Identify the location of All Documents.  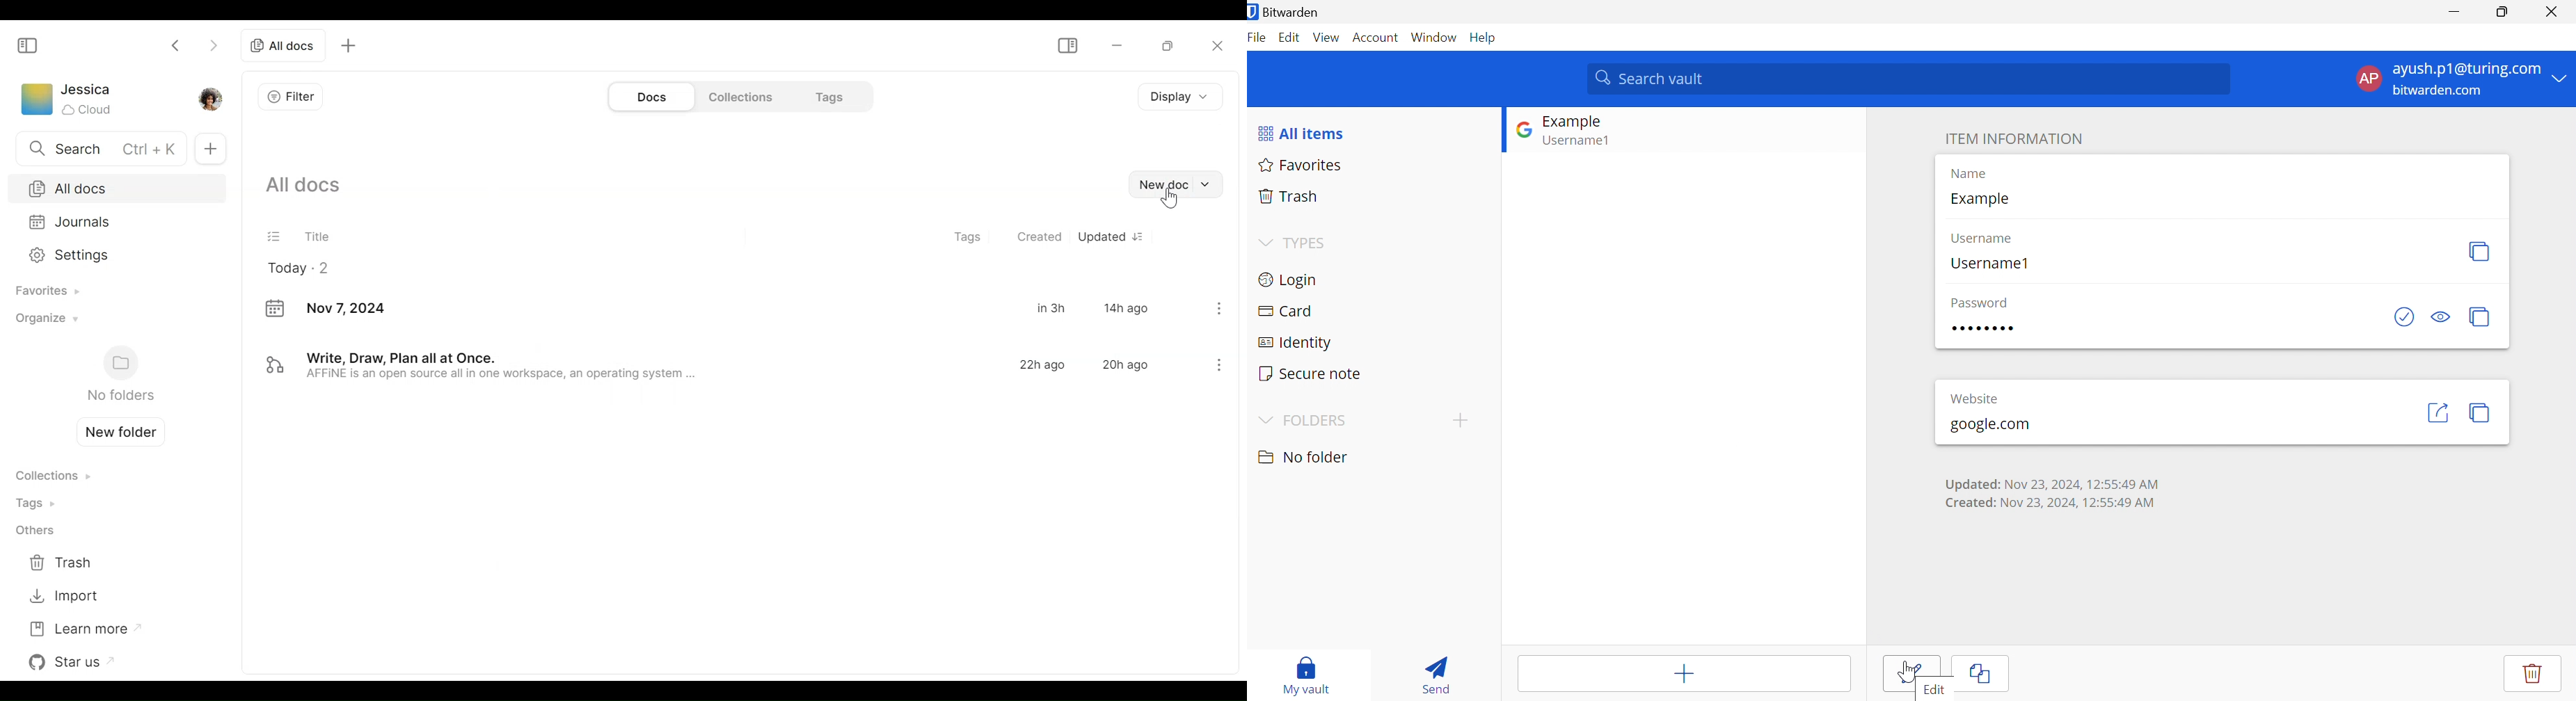
(111, 188).